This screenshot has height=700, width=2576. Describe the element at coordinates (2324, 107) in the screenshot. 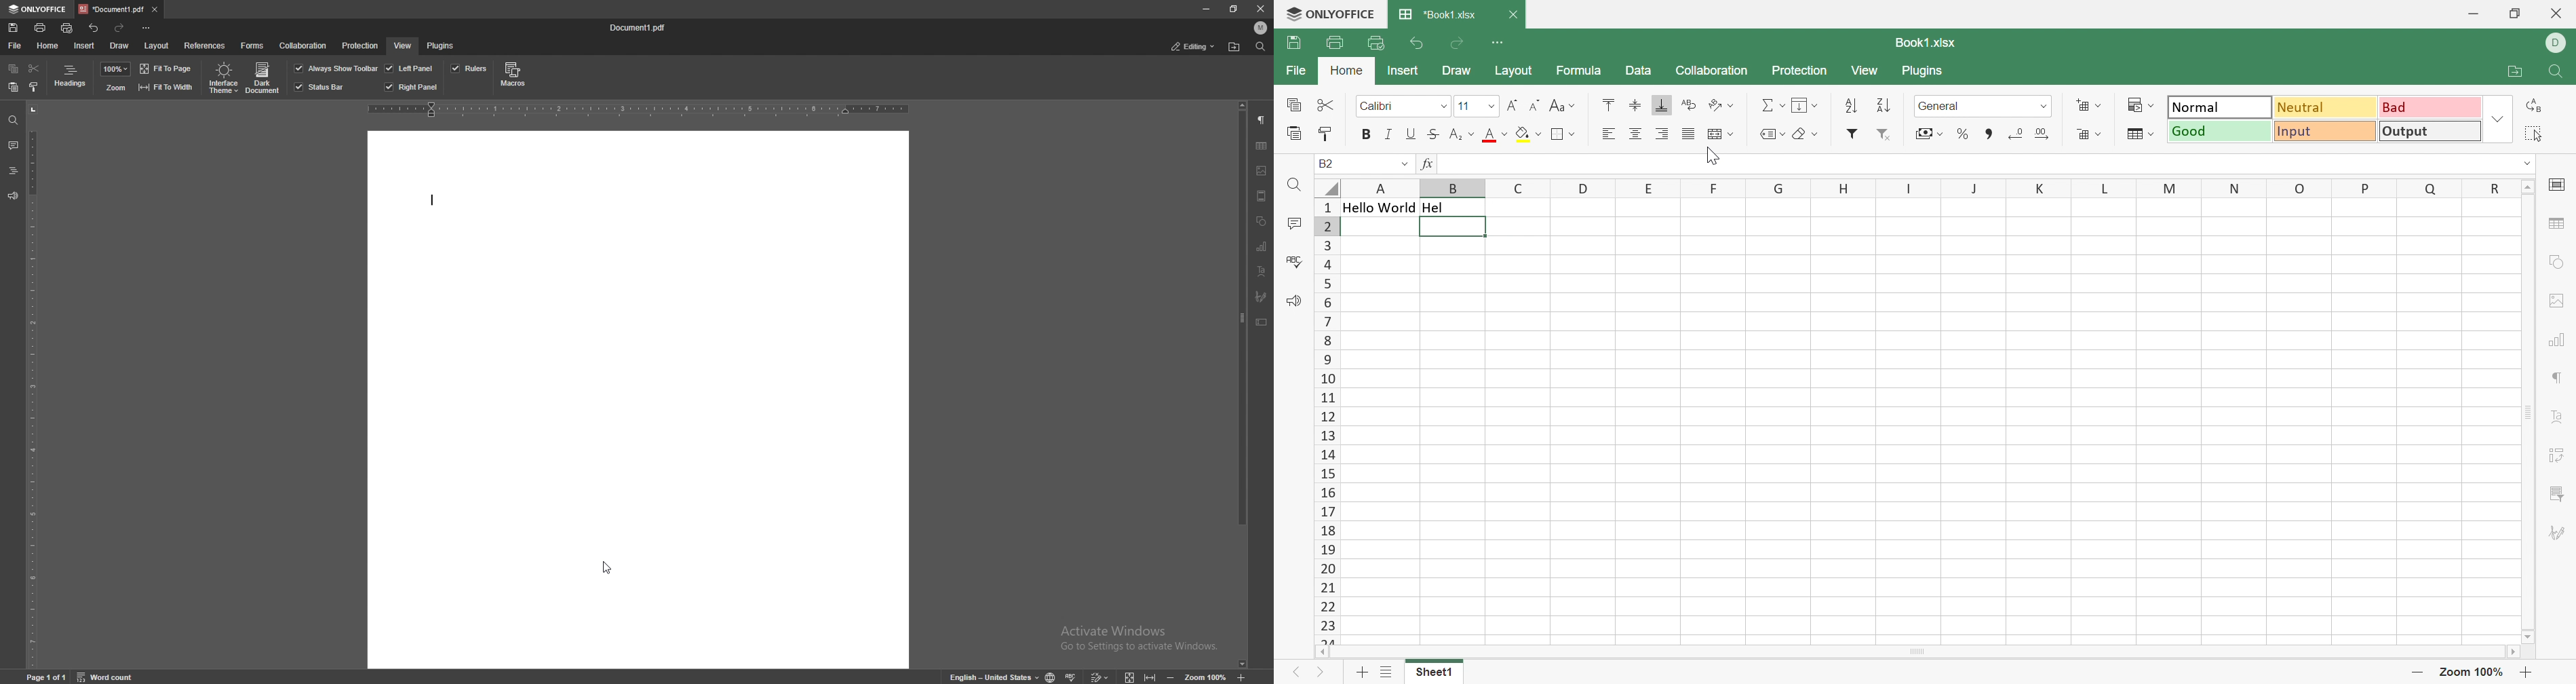

I see `Neutral` at that location.